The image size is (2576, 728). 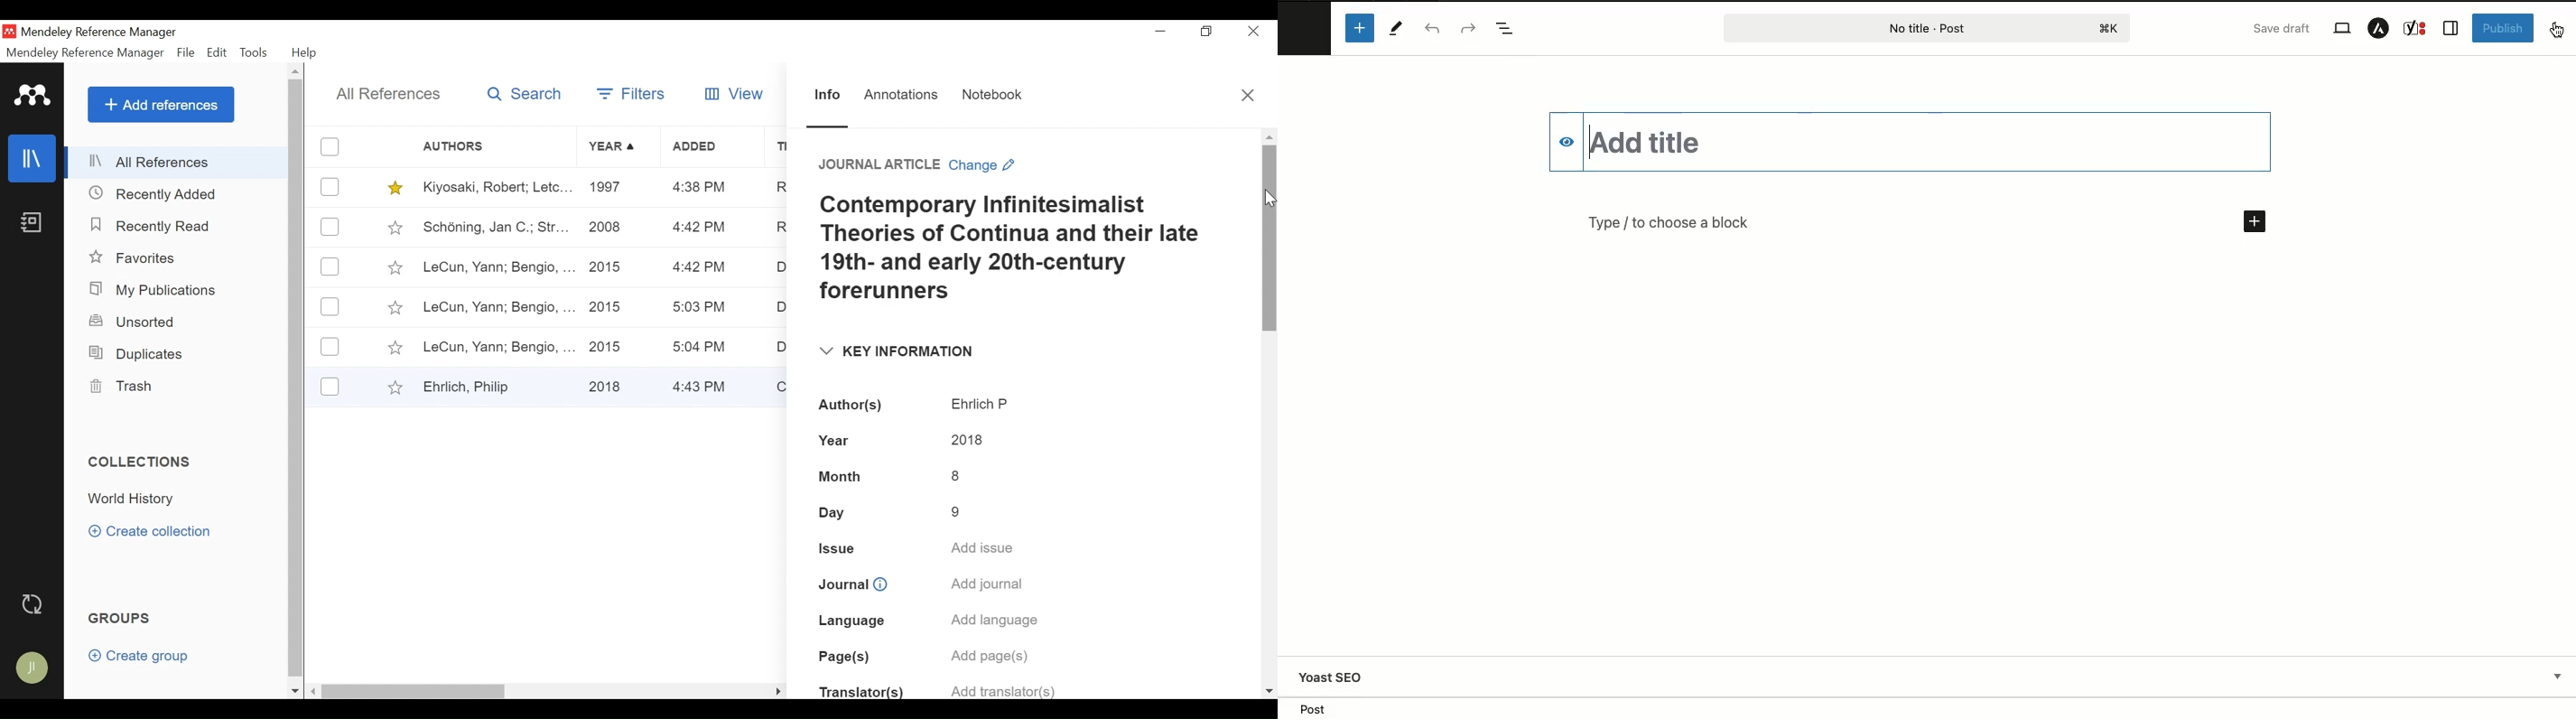 I want to click on Edit, so click(x=216, y=53).